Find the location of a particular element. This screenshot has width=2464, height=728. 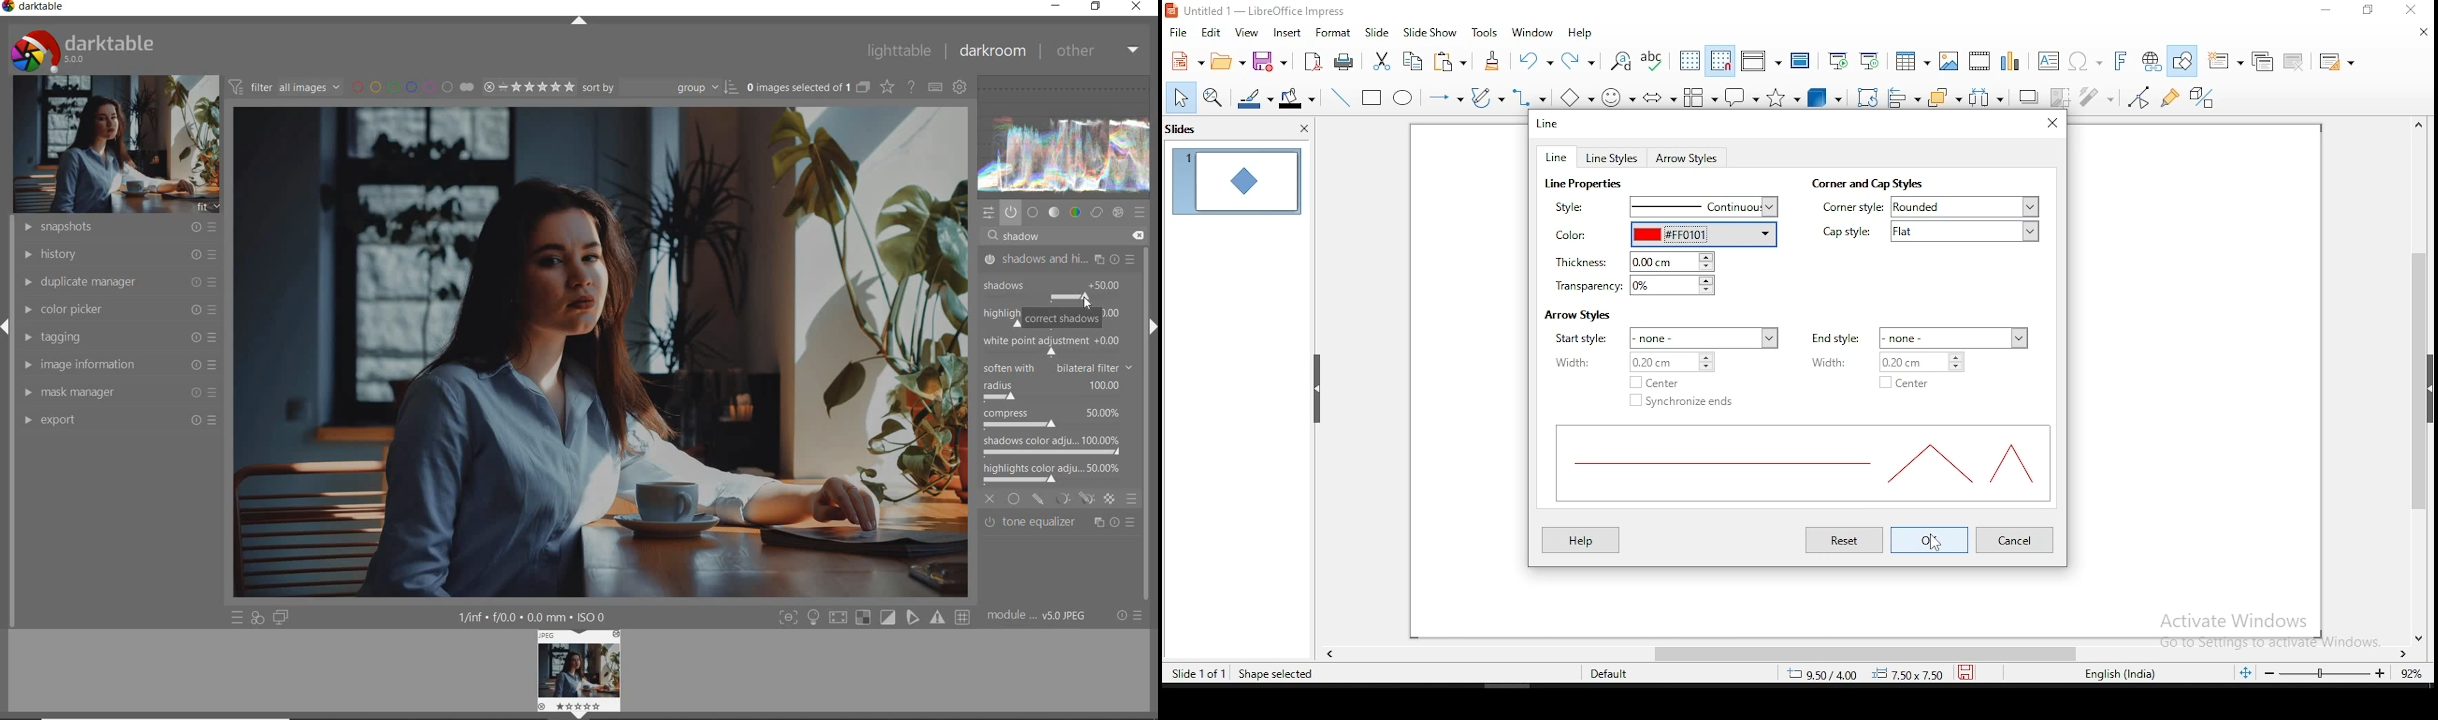

3D objects is located at coordinates (1825, 96).